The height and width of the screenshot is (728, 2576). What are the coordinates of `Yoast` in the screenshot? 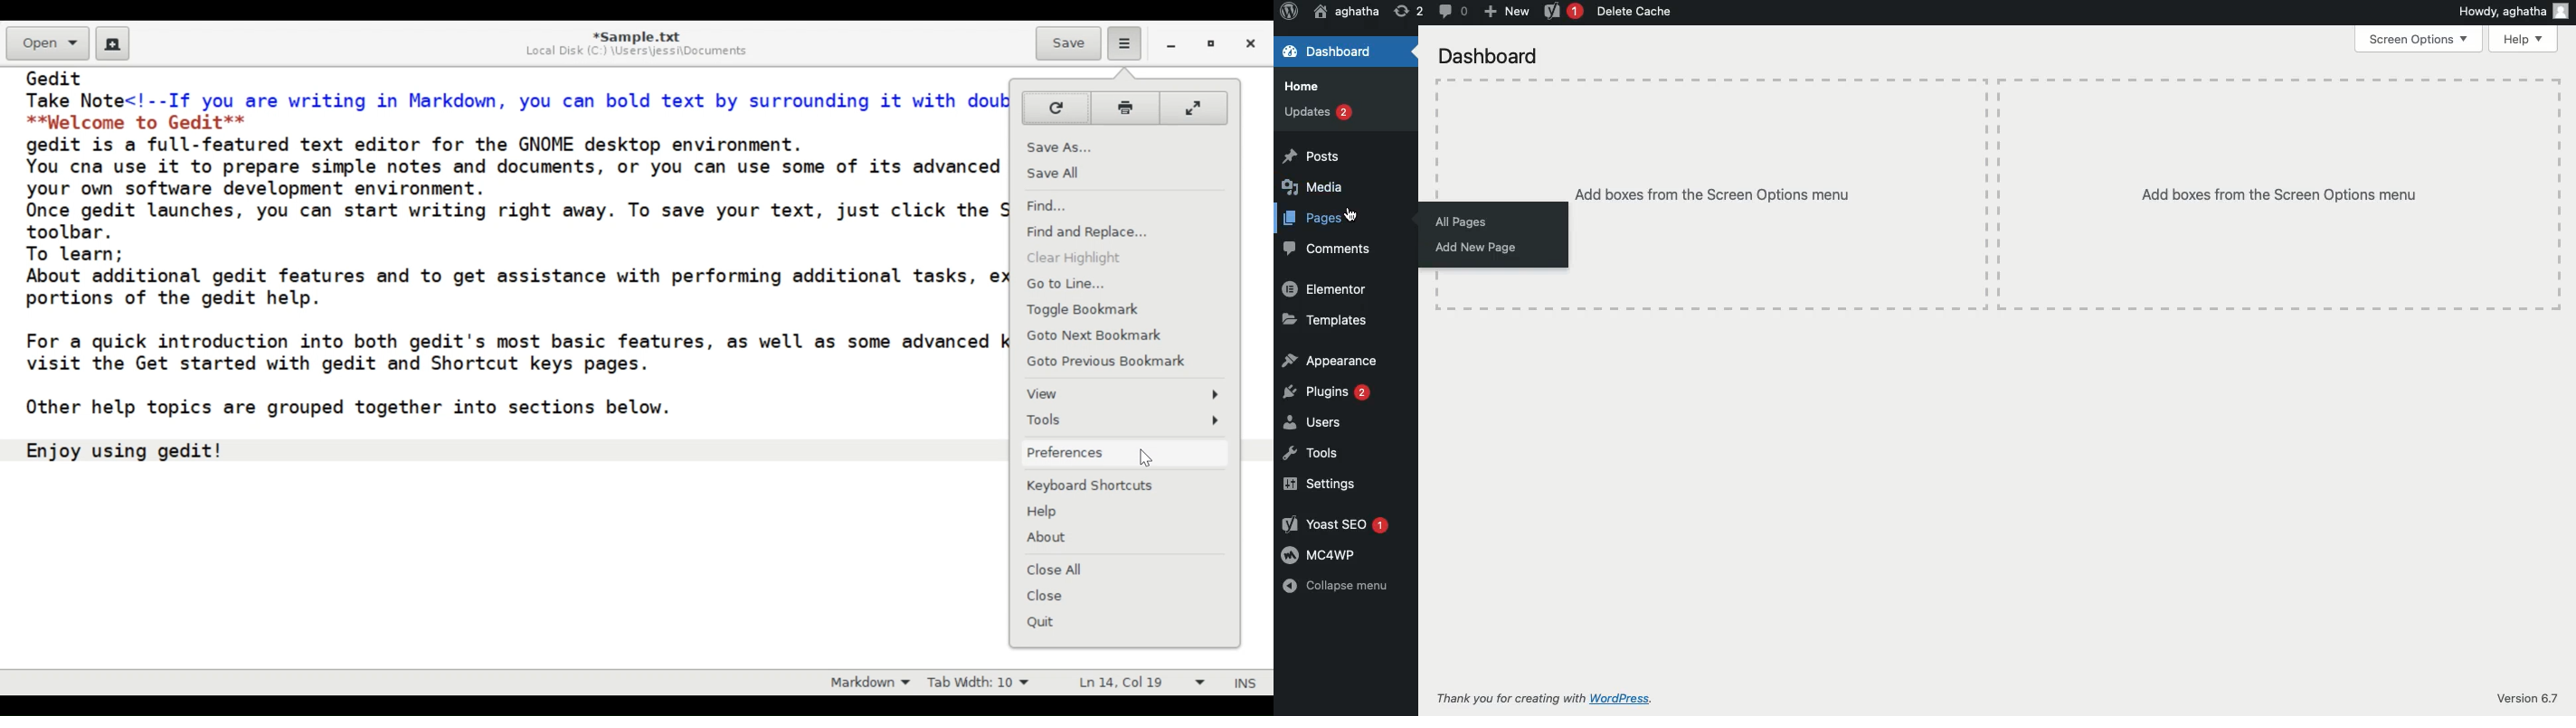 It's located at (1335, 525).